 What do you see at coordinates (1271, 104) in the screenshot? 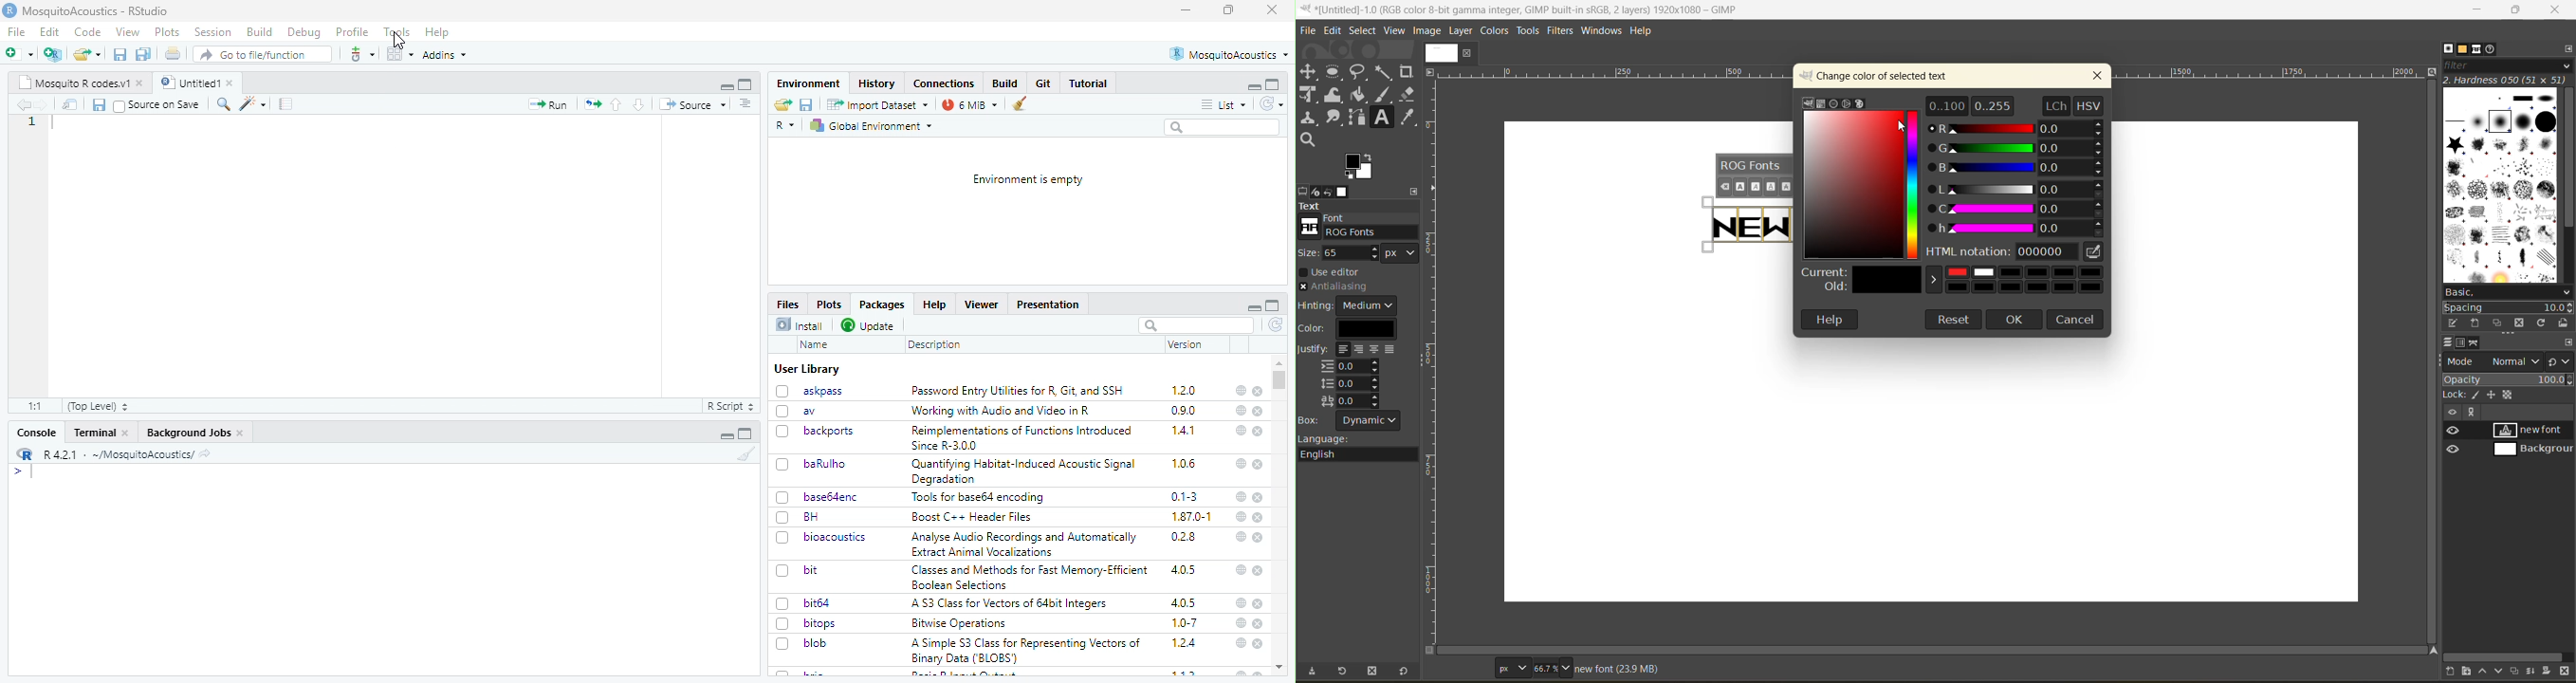
I see `sync` at bounding box center [1271, 104].